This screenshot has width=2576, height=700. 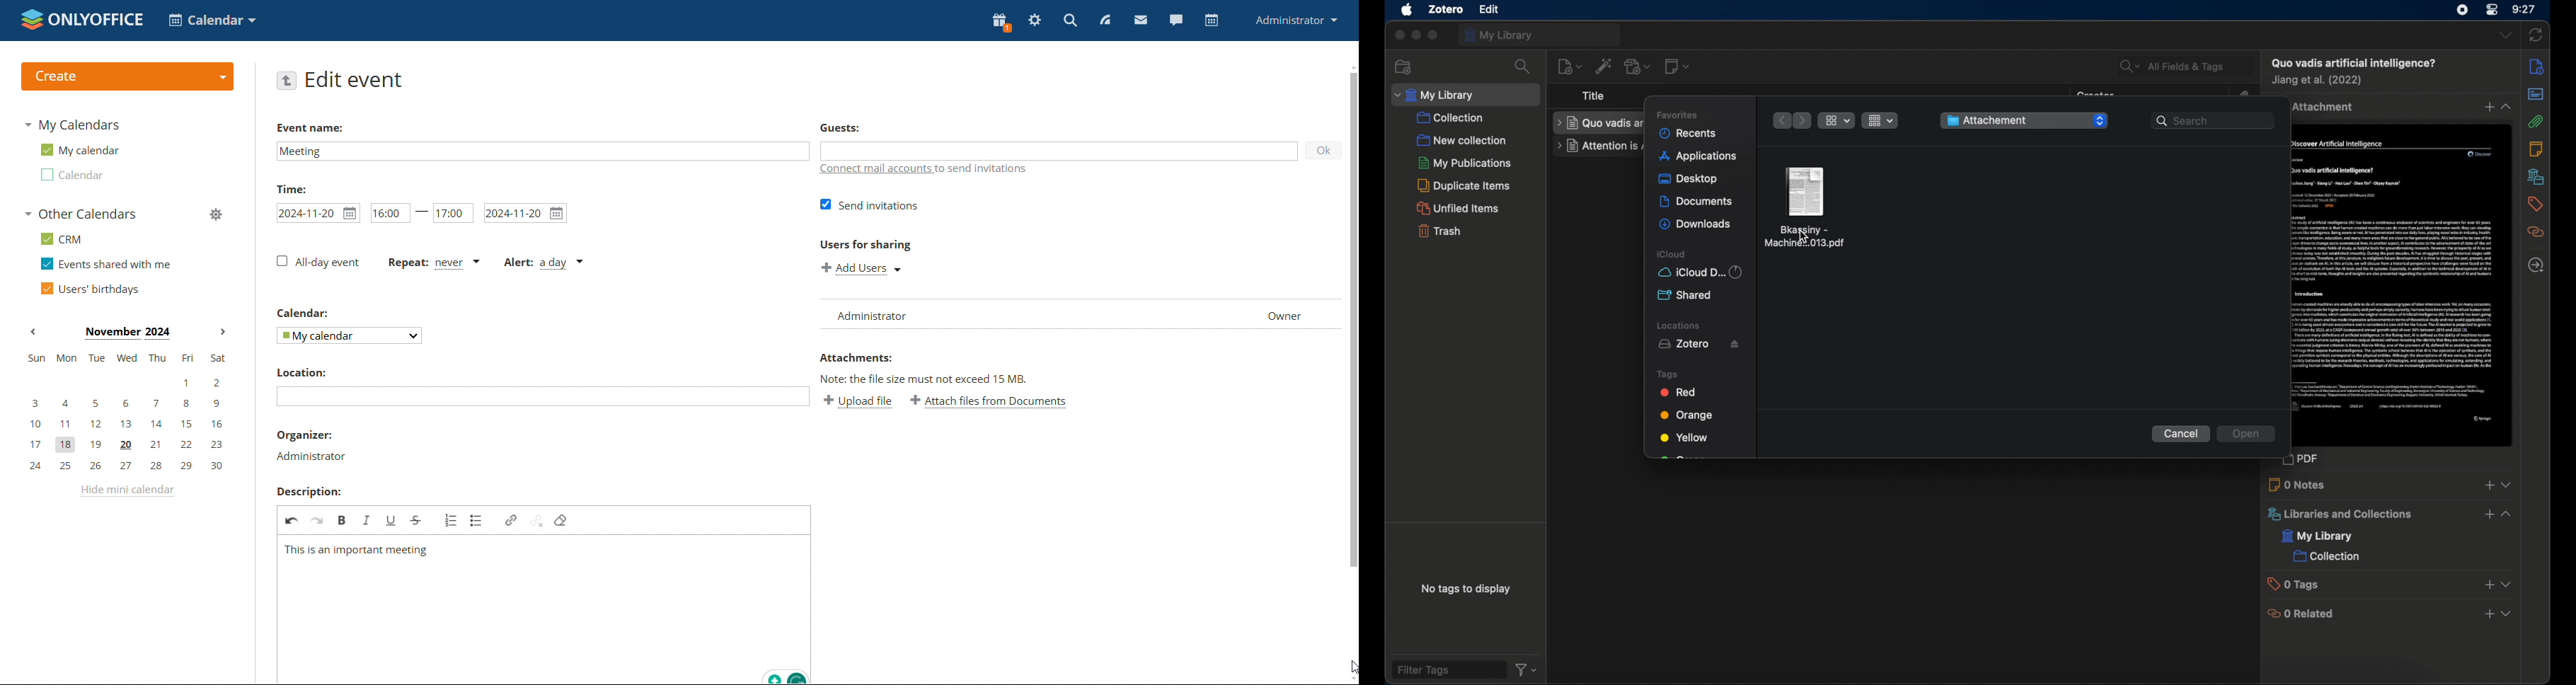 I want to click on iCloud, so click(x=1703, y=272).